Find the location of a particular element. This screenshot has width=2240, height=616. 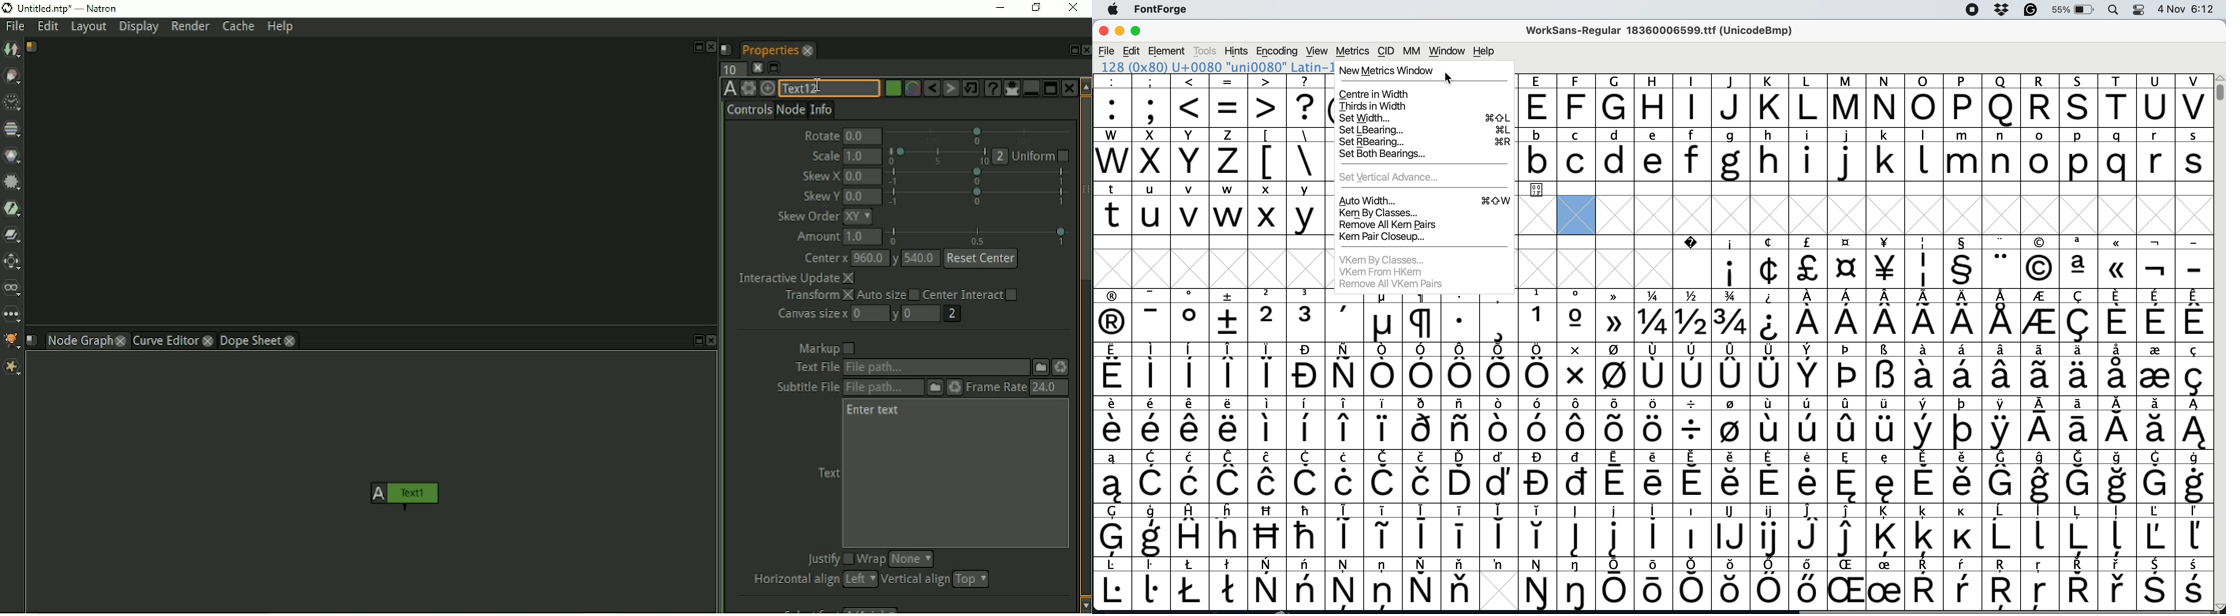

screen recorder is located at coordinates (1973, 11).